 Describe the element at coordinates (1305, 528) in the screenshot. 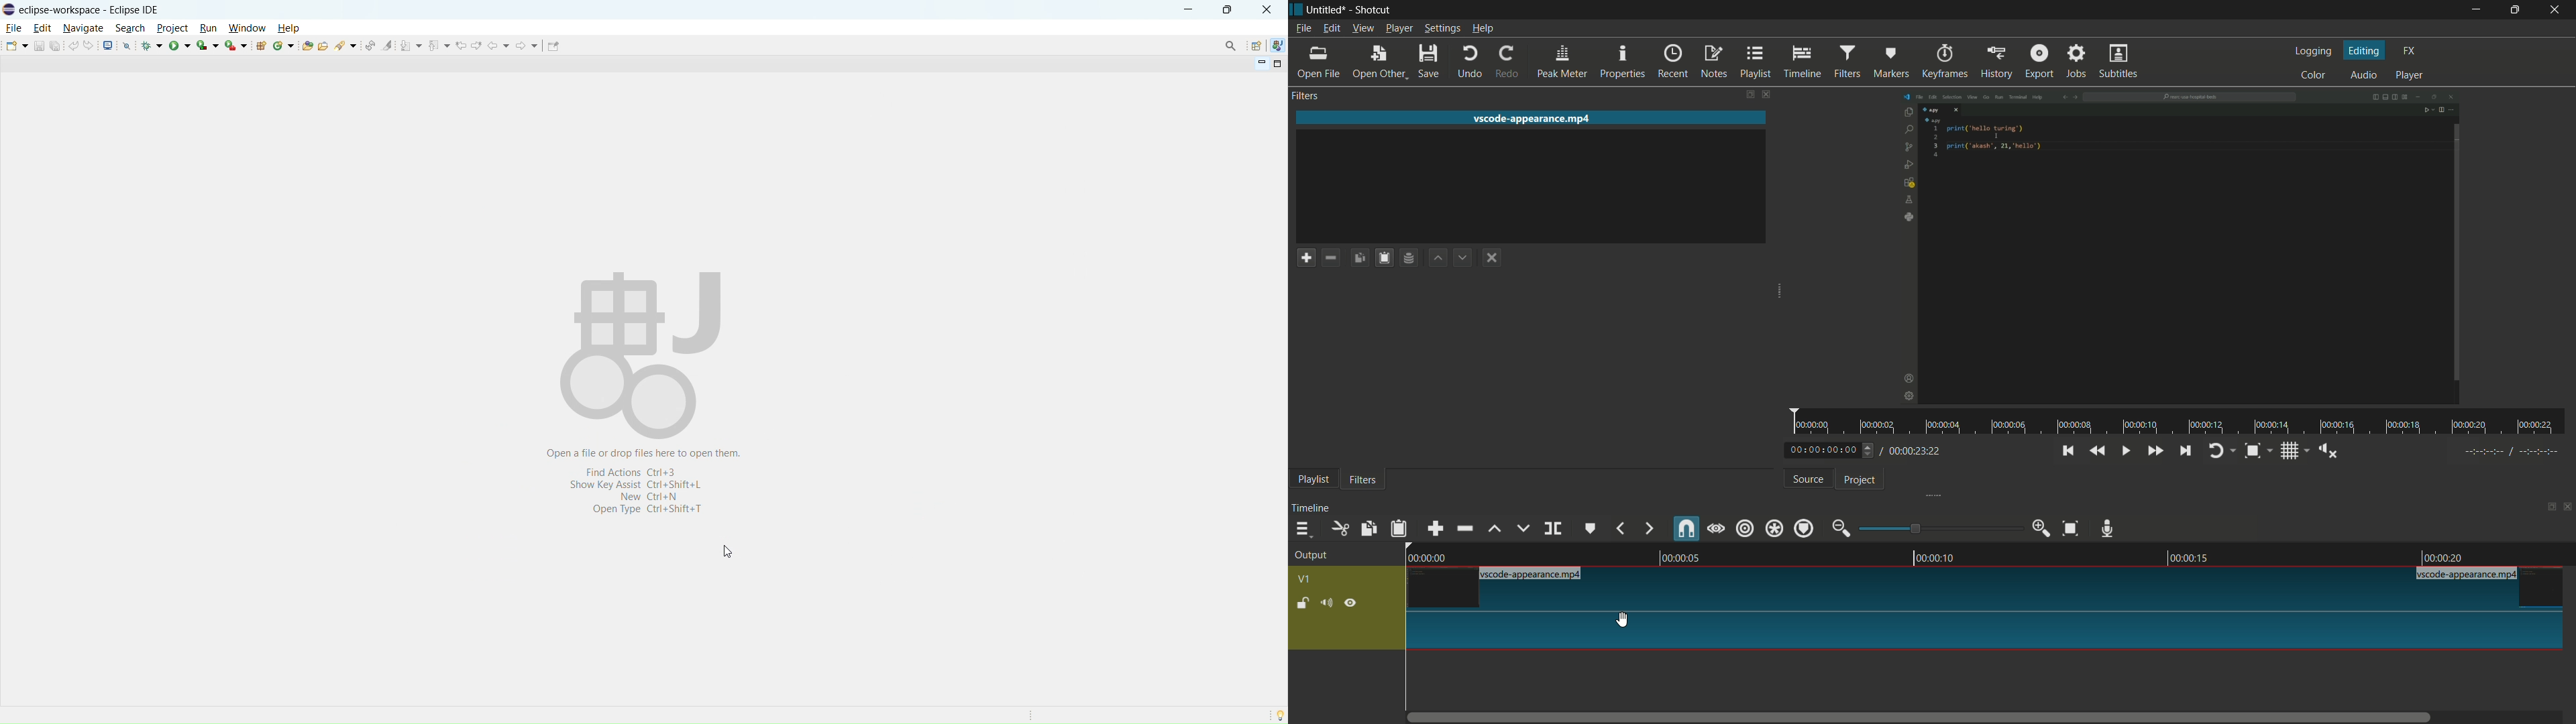

I see `timeline menu` at that location.